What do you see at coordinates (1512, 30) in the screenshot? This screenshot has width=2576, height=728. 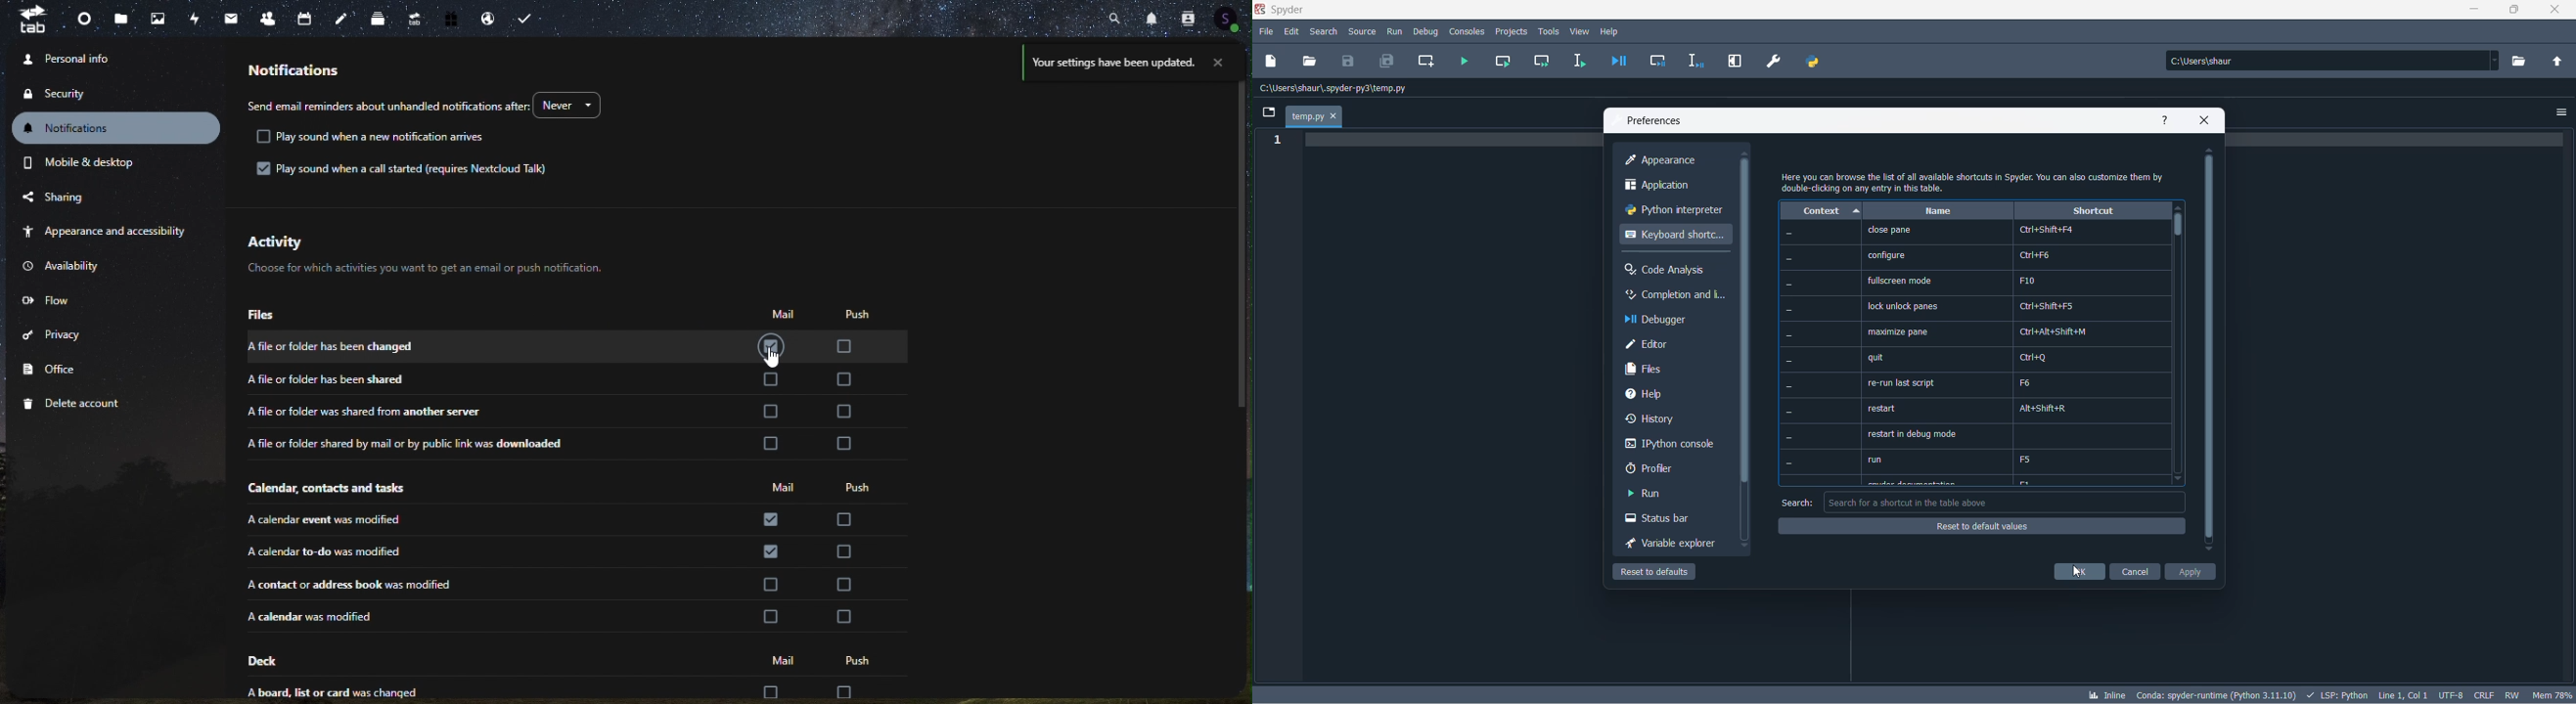 I see `projects` at bounding box center [1512, 30].